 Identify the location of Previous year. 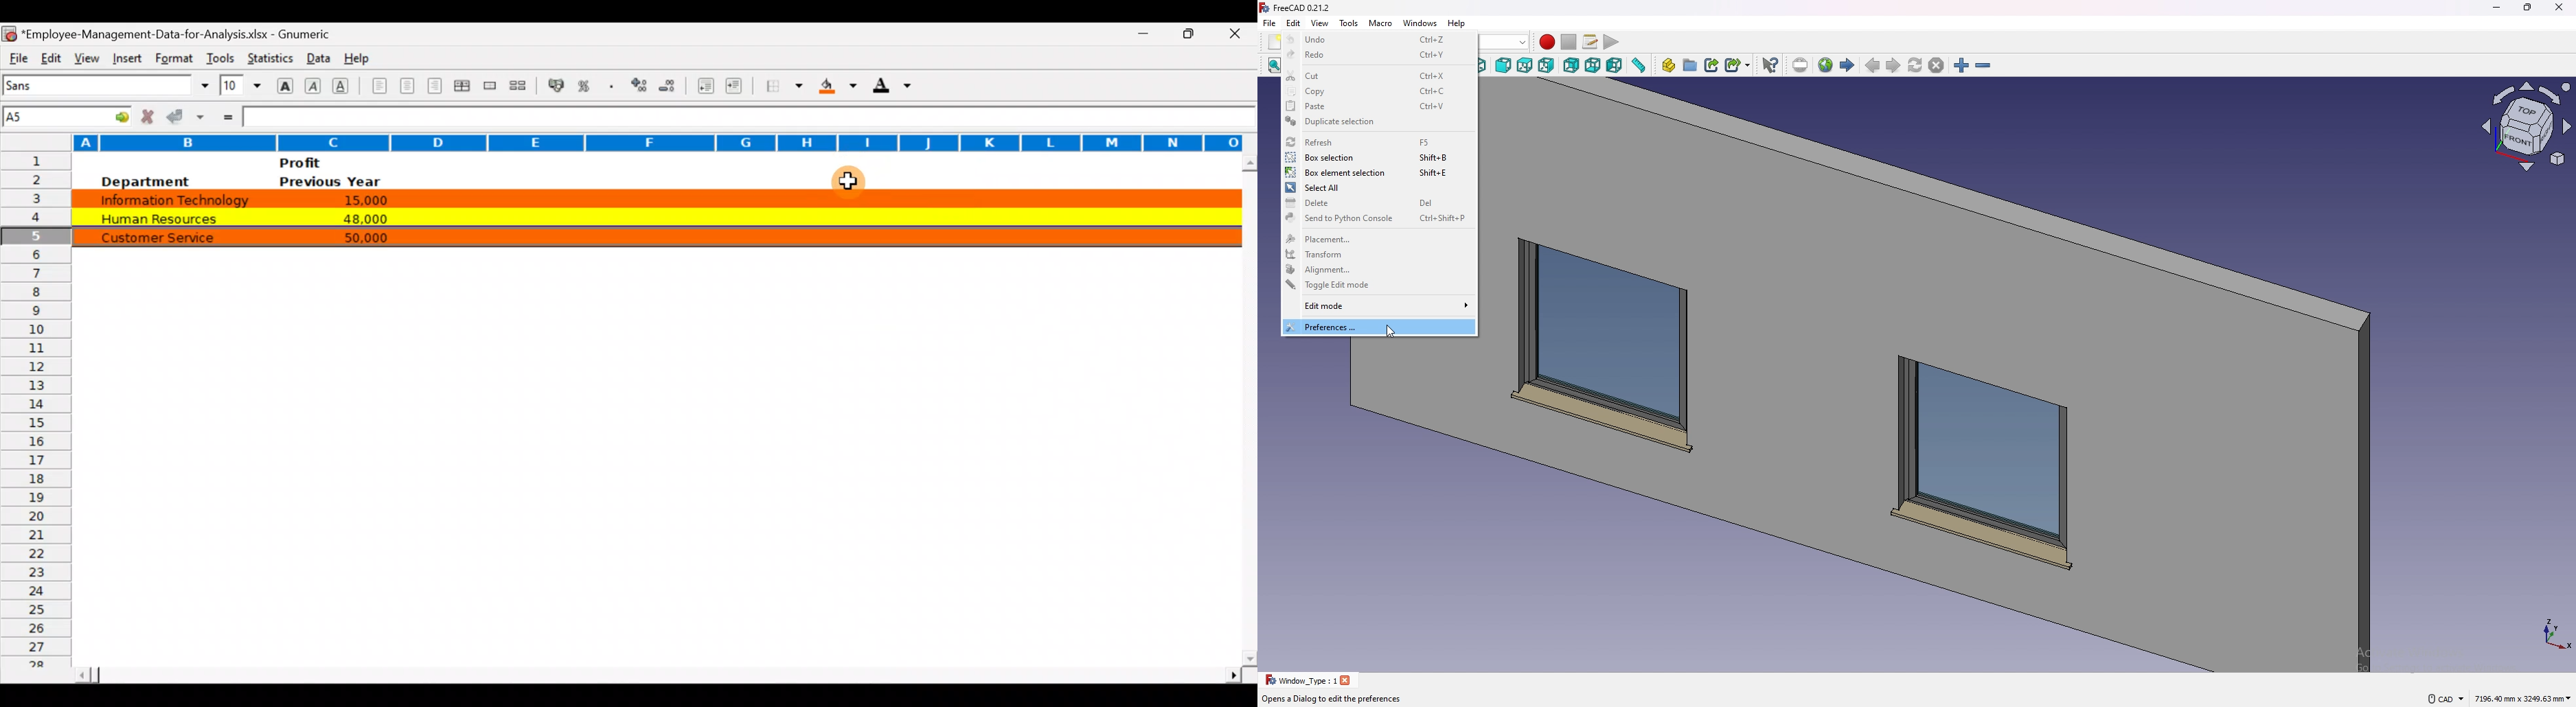
(330, 182).